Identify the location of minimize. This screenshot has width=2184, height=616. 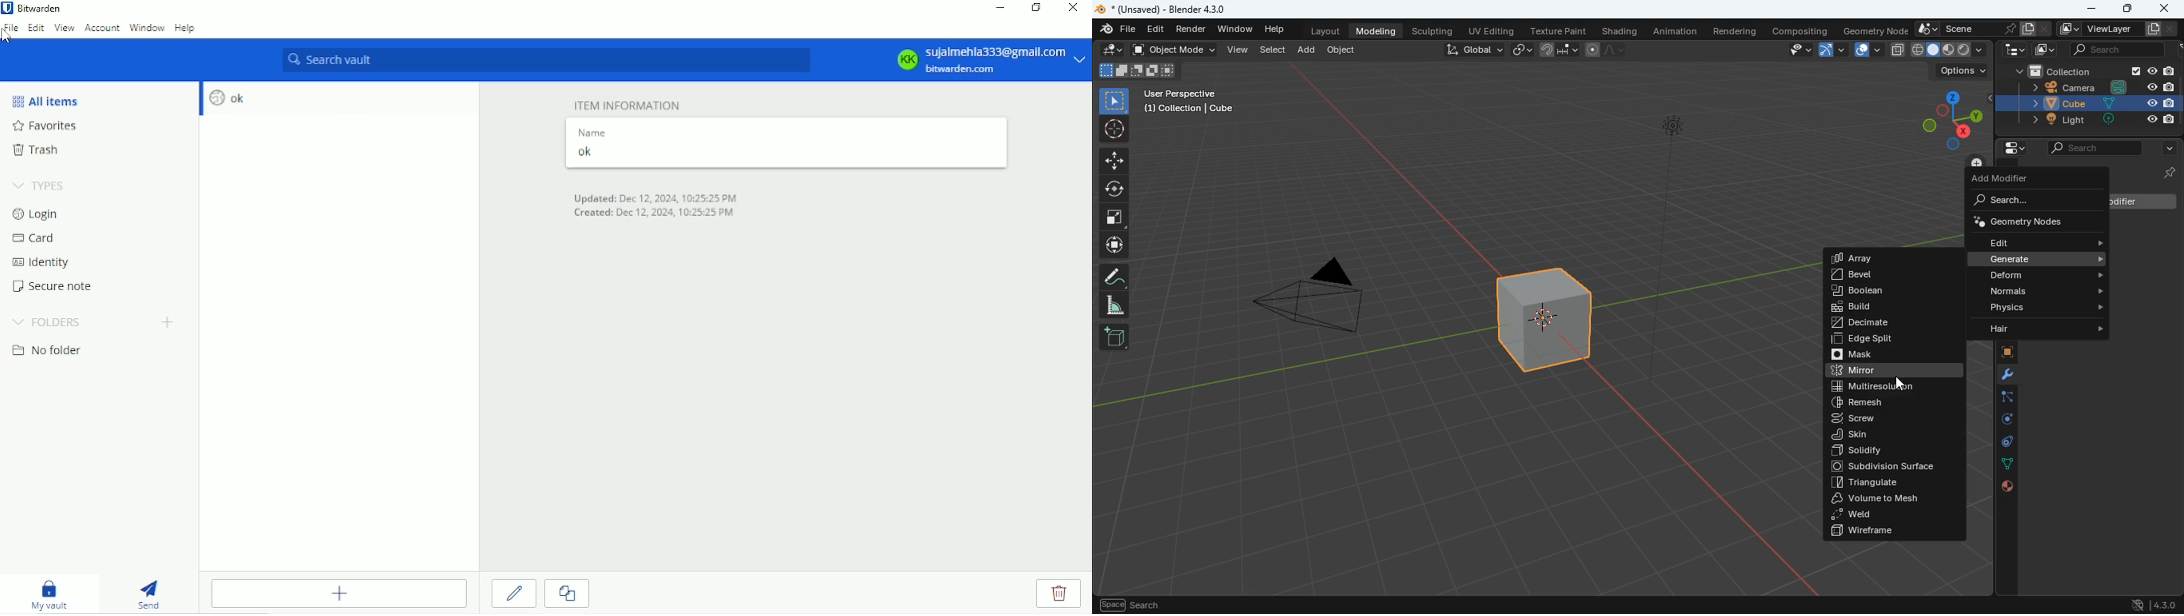
(2092, 10).